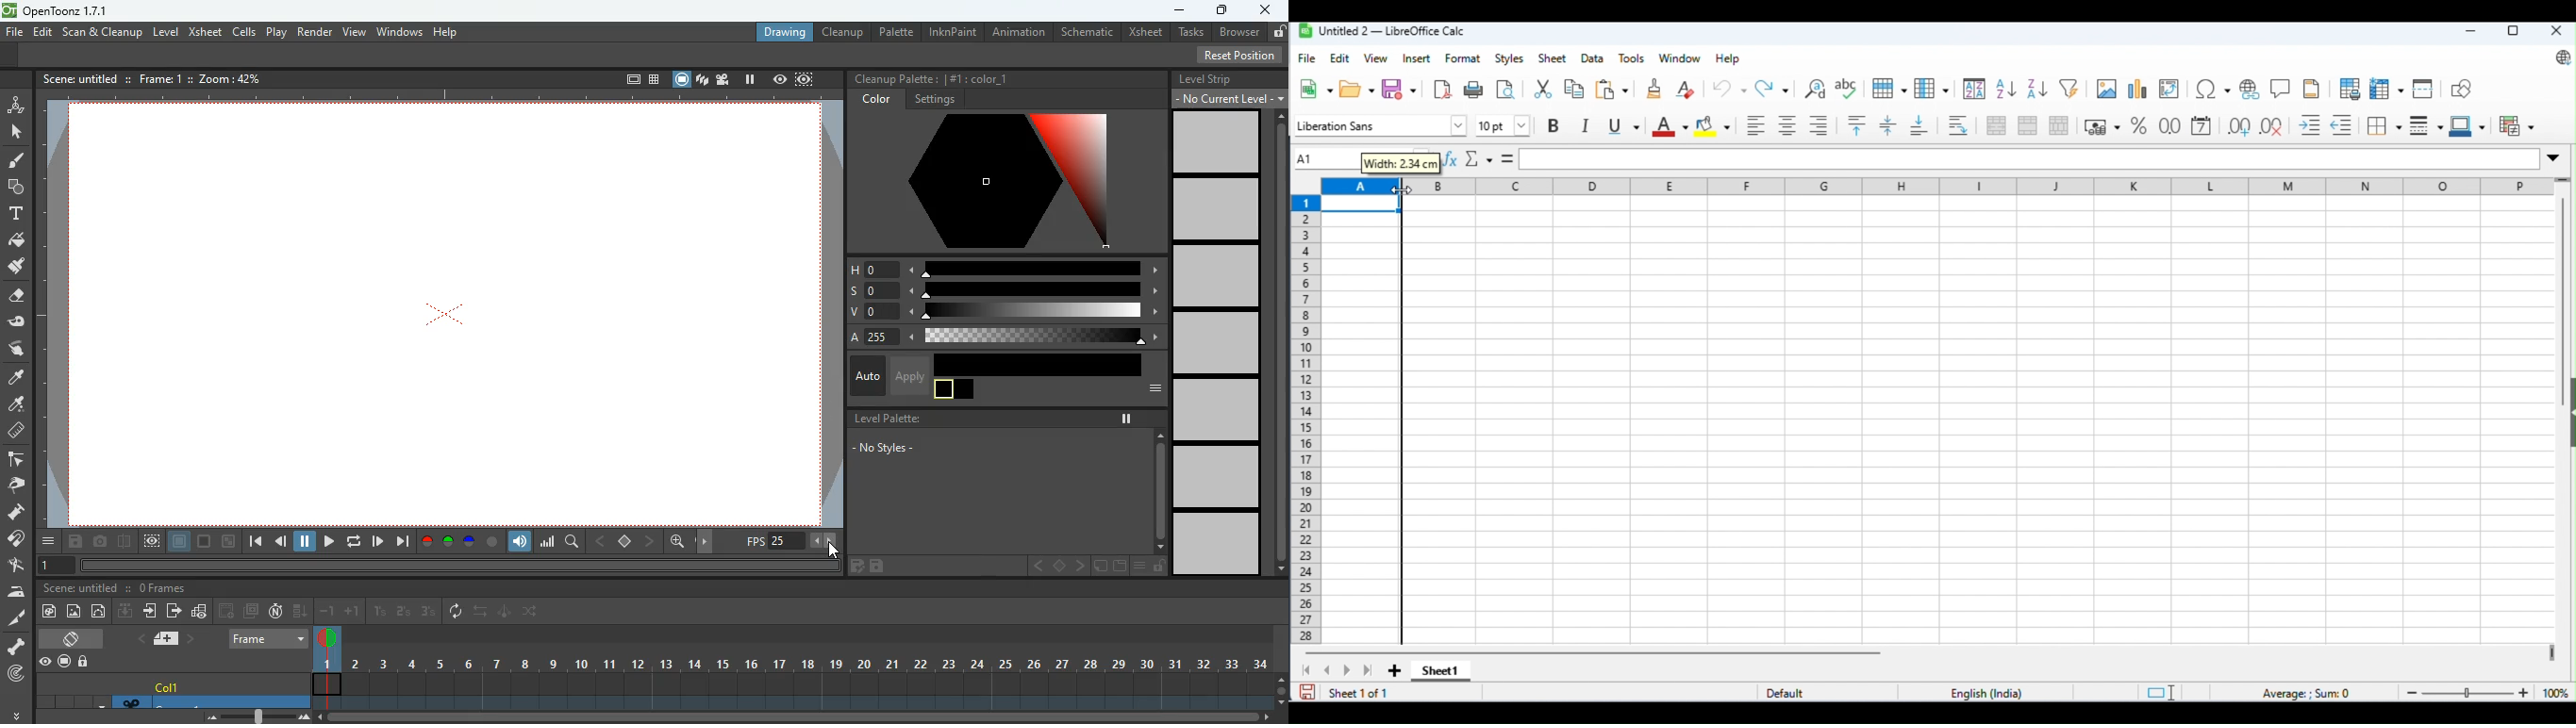 This screenshot has height=728, width=2576. I want to click on file, so click(13, 32).